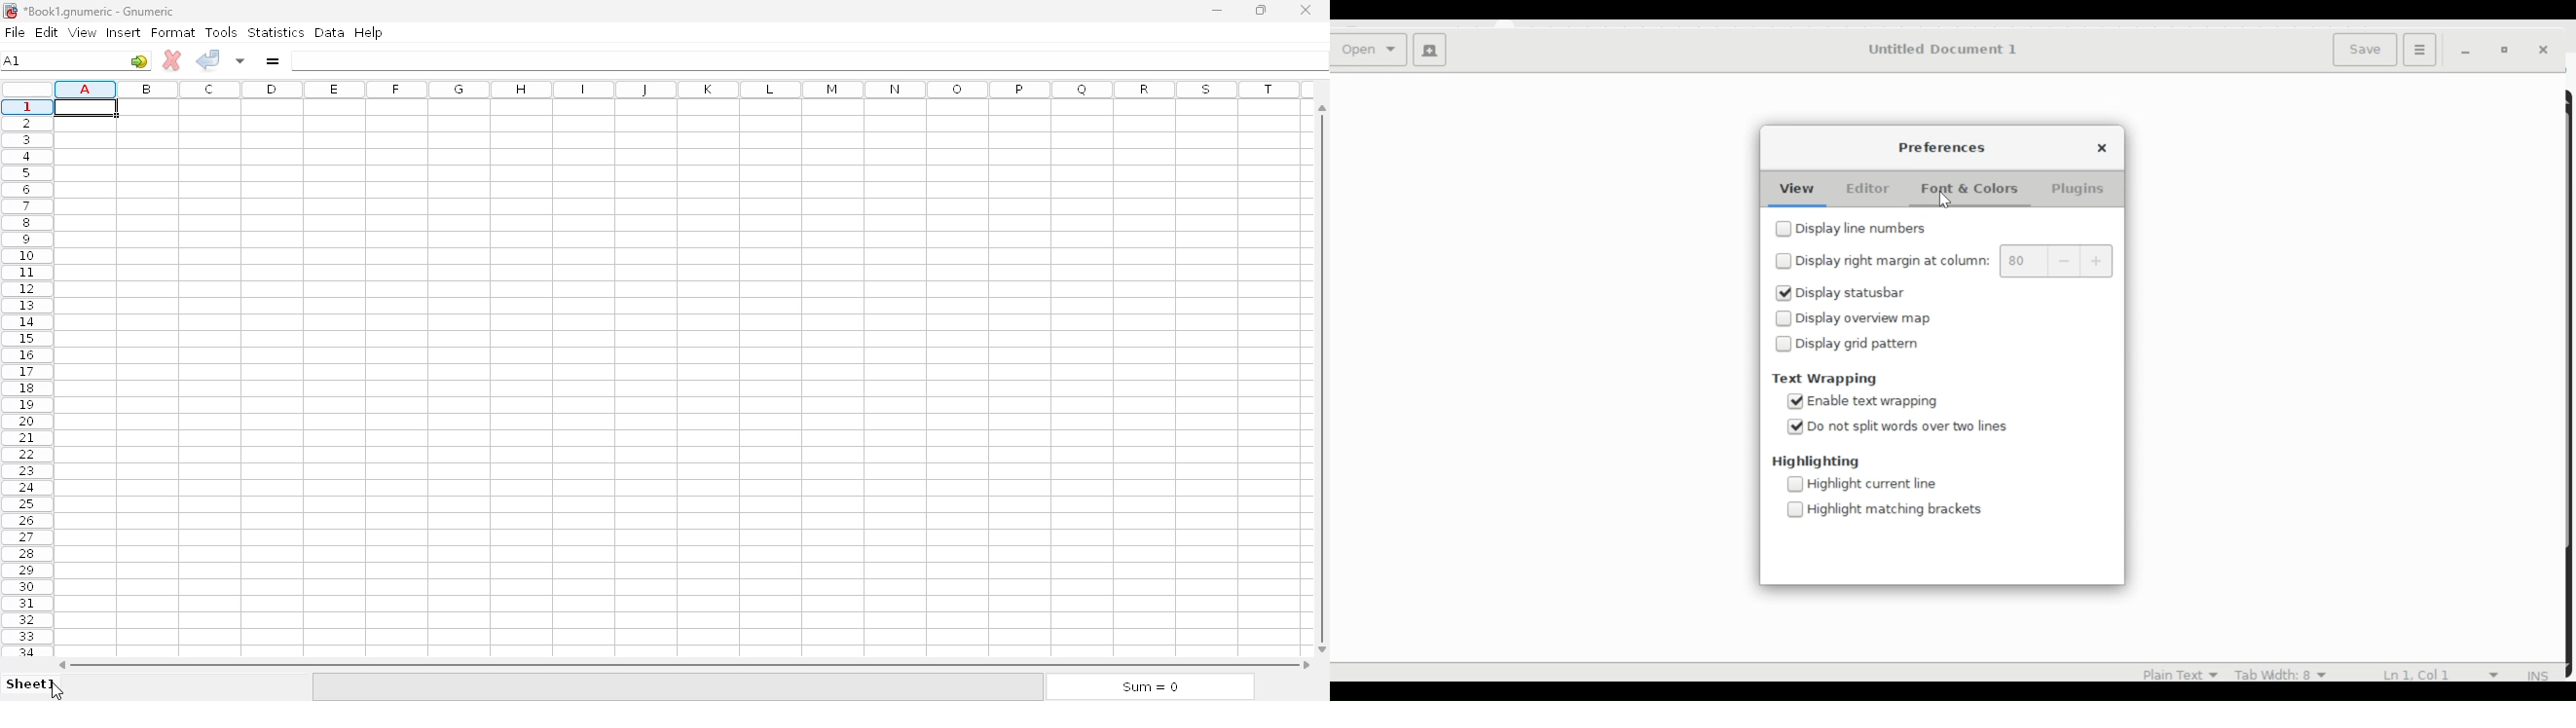 The image size is (2576, 728). Describe the element at coordinates (124, 32) in the screenshot. I see `insert` at that location.